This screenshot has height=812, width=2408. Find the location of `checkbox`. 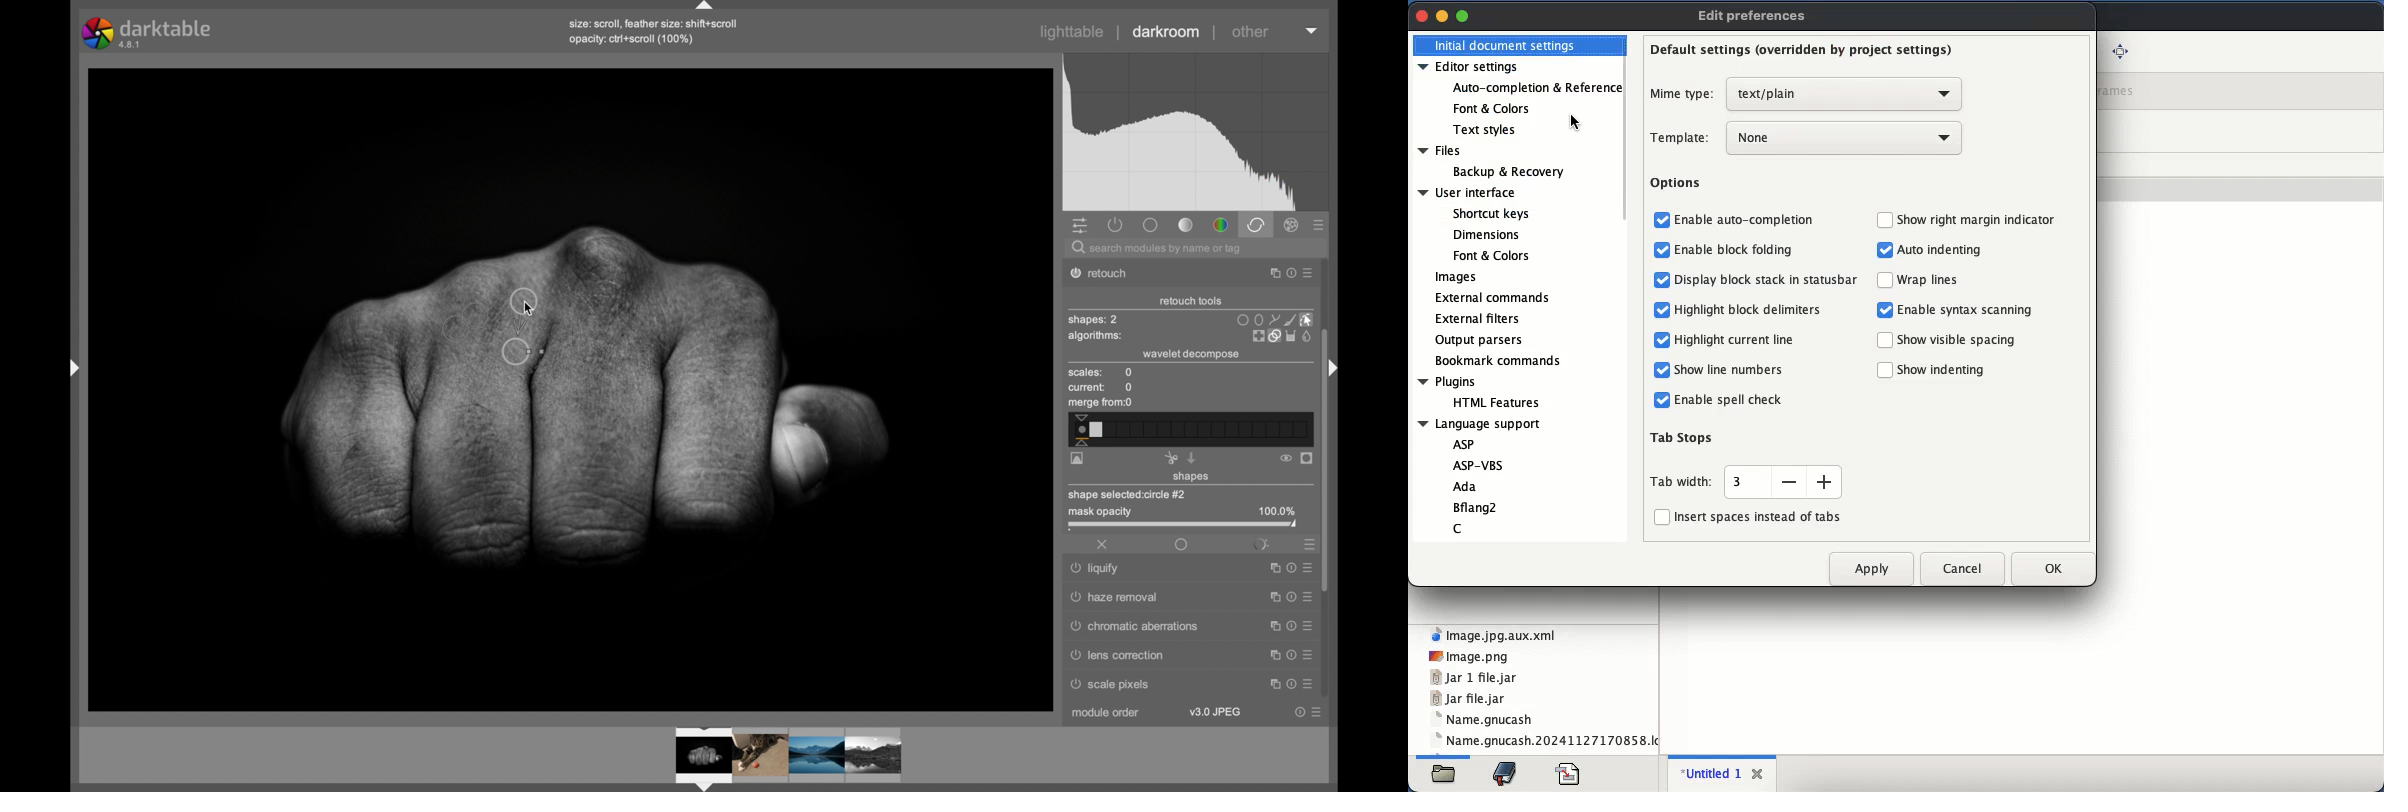

checkbox is located at coordinates (1885, 372).